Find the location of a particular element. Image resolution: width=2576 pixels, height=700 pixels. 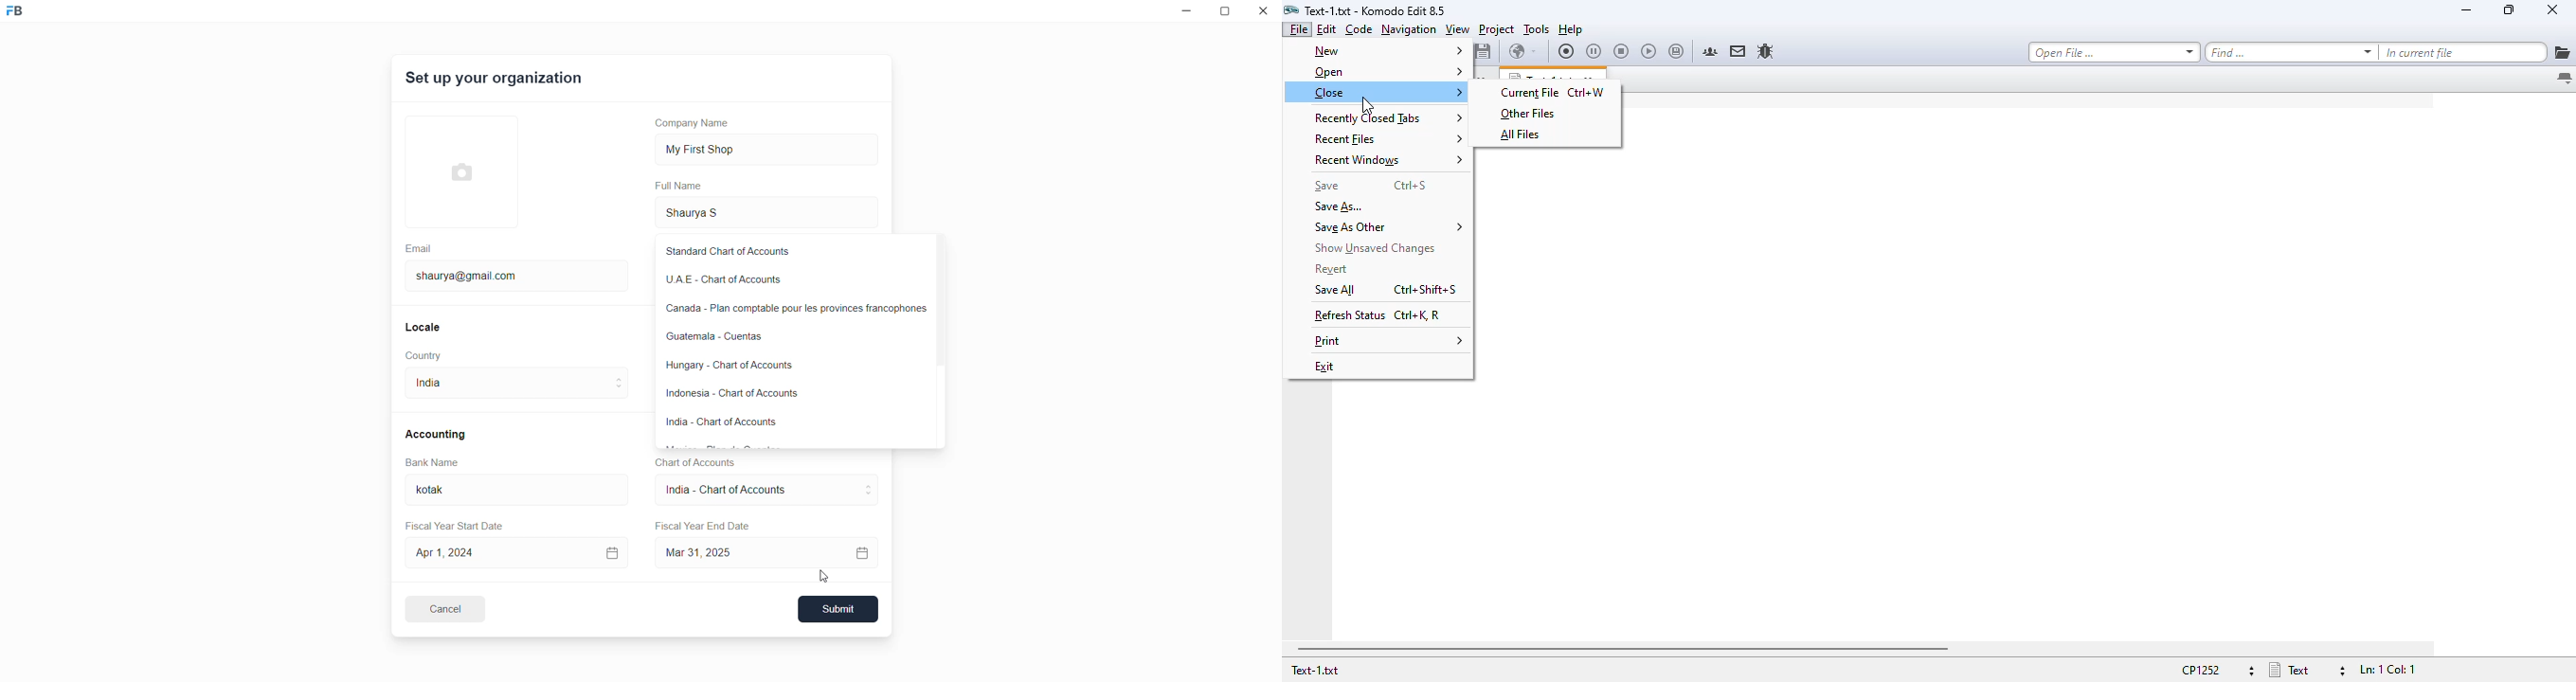

move to below country is located at coordinates (622, 391).